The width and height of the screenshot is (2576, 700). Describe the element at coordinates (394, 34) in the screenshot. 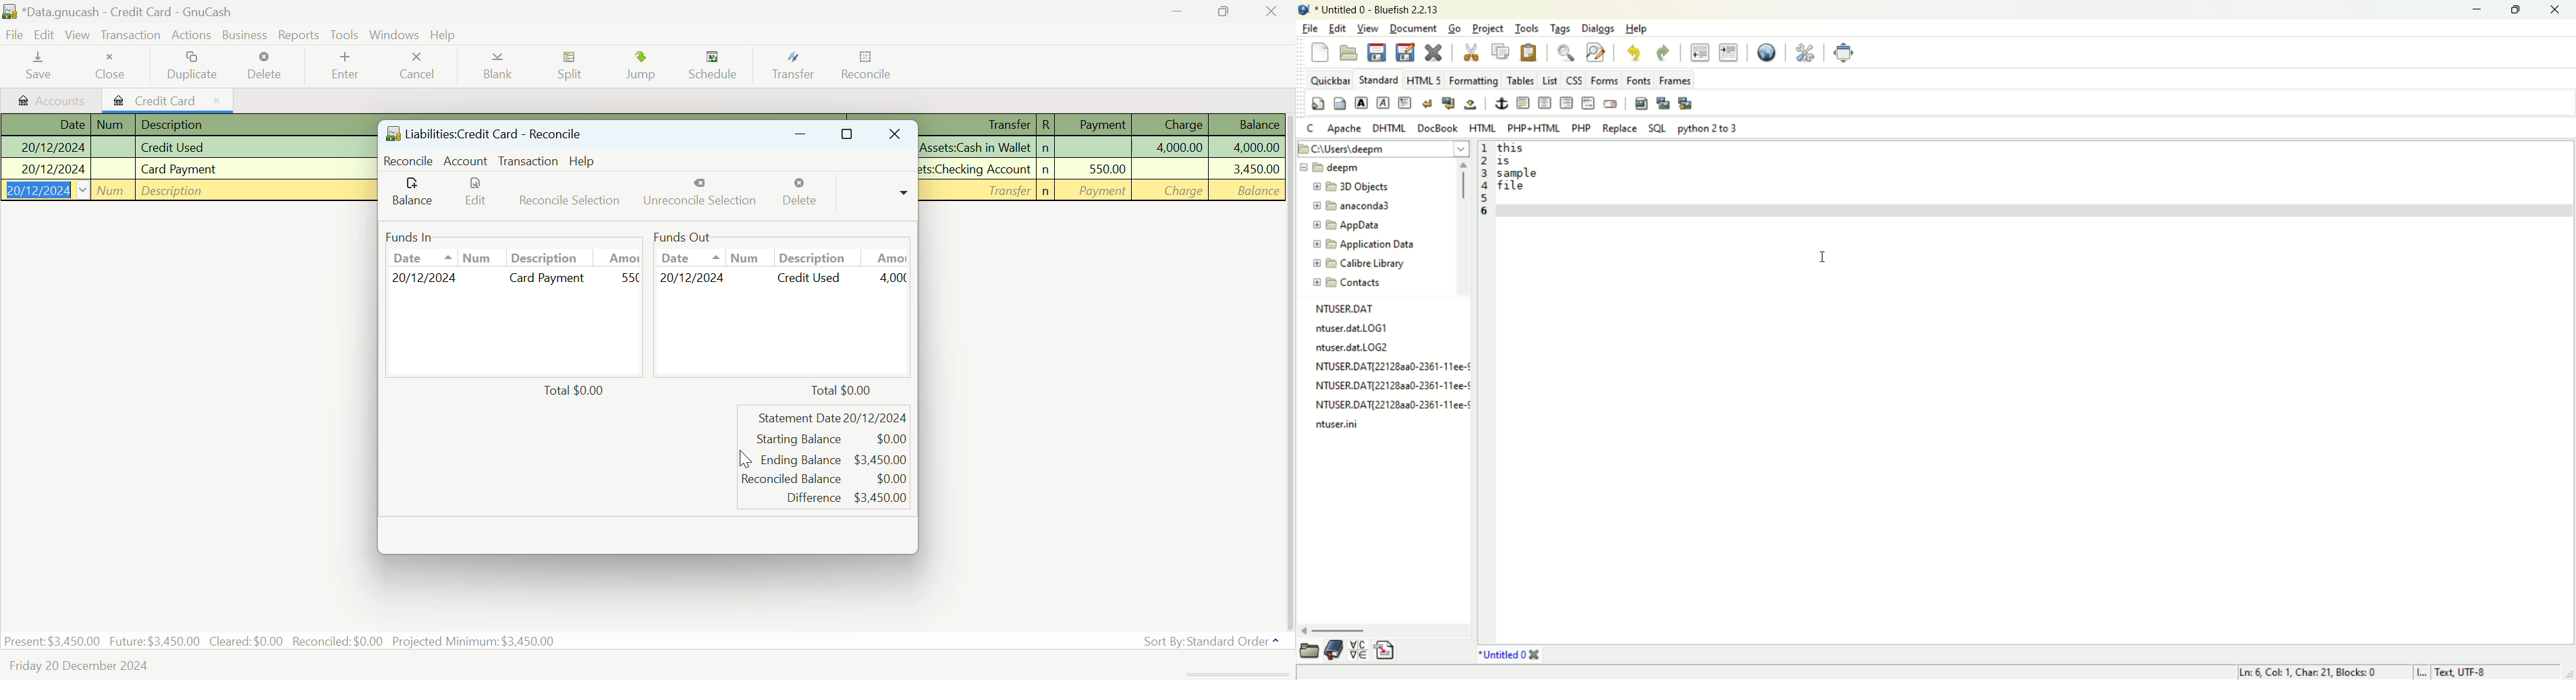

I see `Windows` at that location.